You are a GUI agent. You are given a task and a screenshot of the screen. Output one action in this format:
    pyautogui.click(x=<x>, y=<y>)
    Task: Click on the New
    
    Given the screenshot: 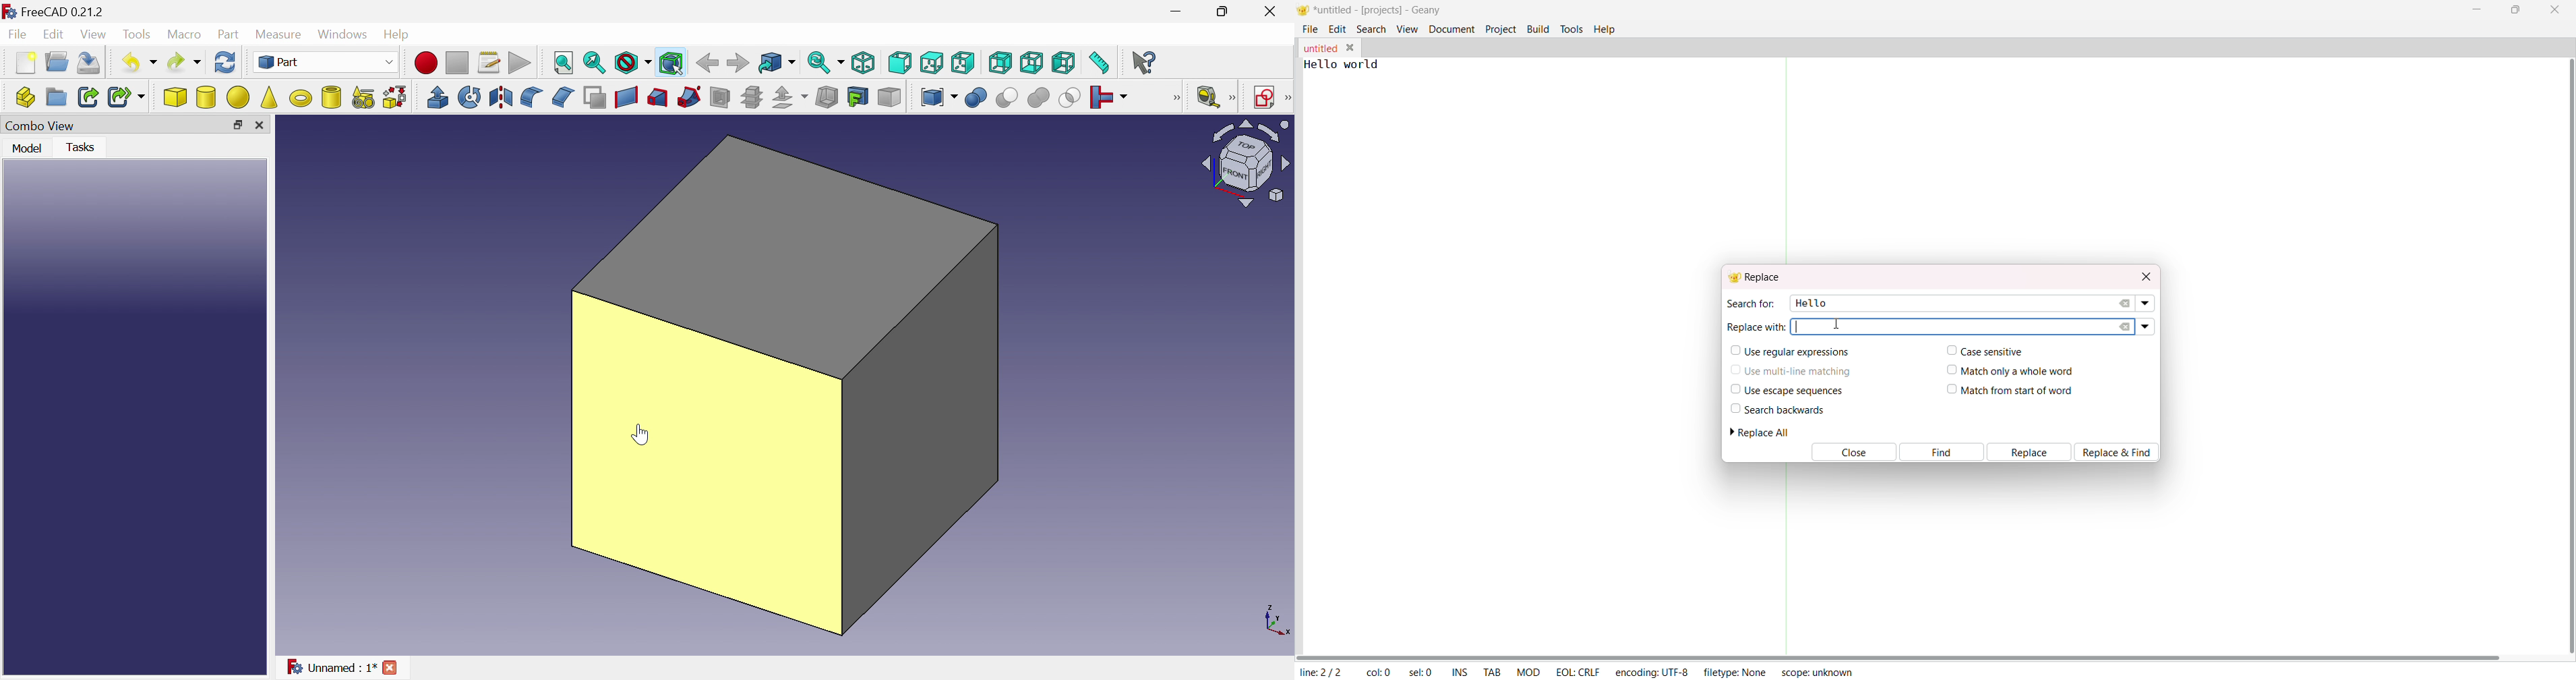 What is the action you would take?
    pyautogui.click(x=28, y=63)
    